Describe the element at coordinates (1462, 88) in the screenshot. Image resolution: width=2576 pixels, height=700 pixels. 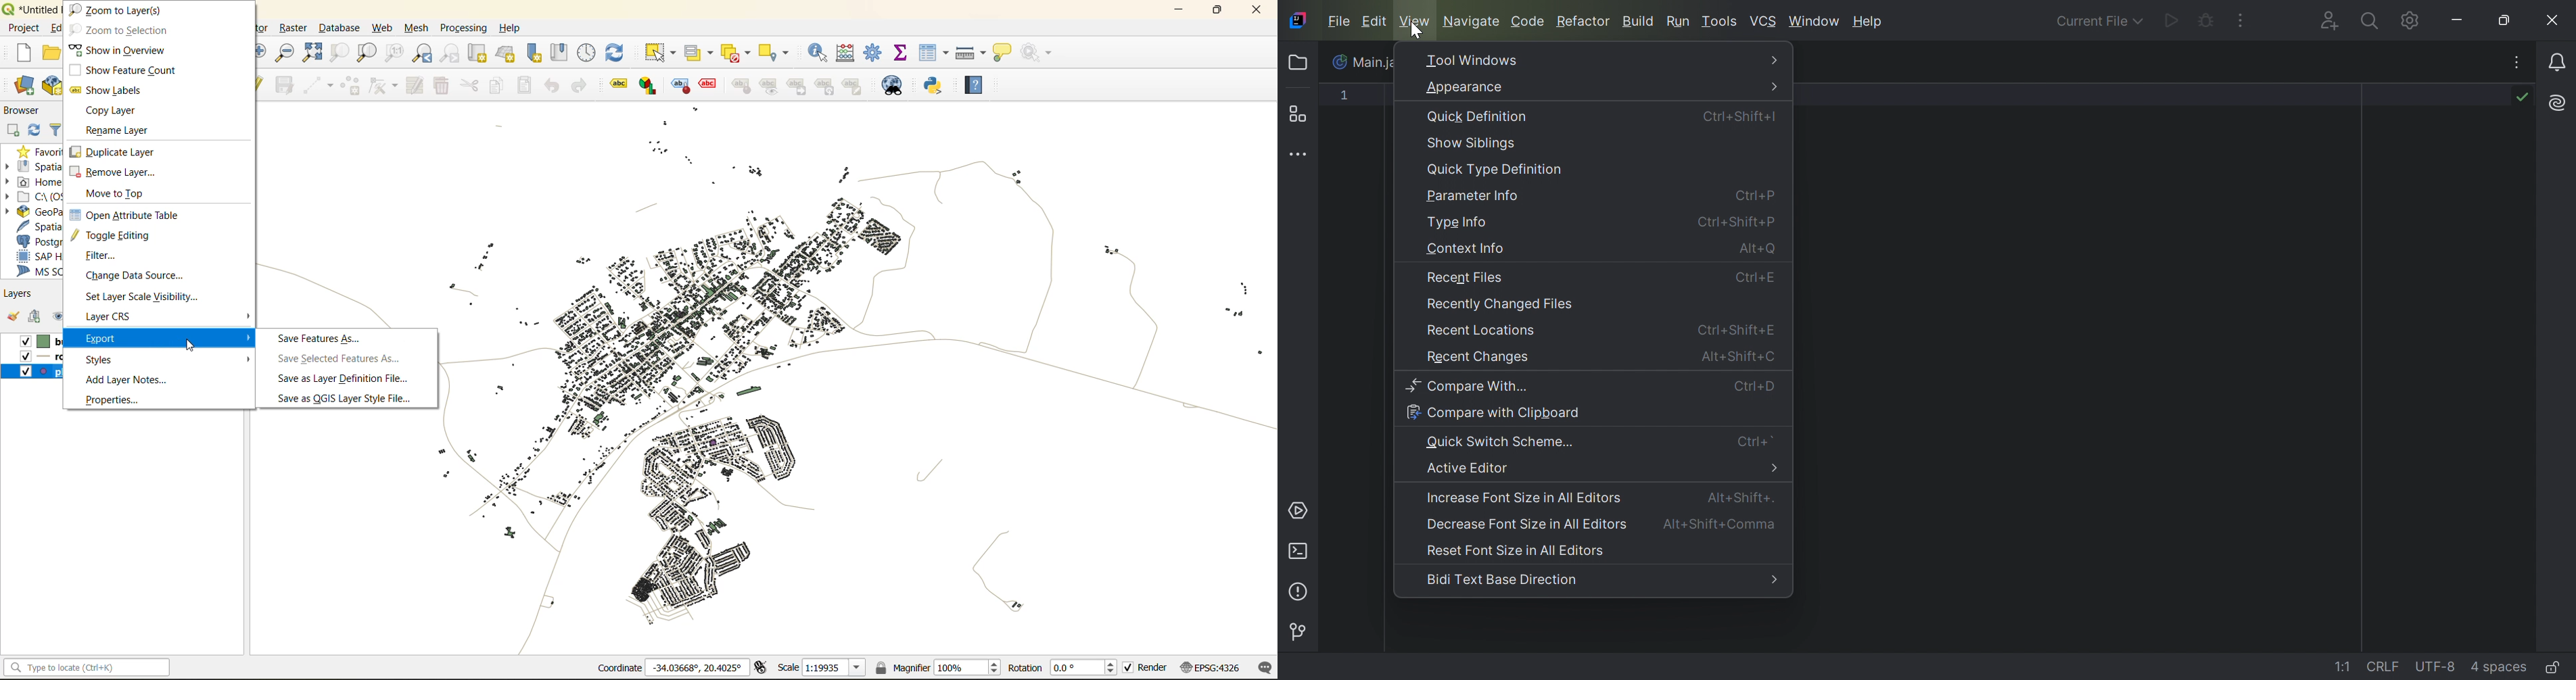
I see `Appearance` at that location.